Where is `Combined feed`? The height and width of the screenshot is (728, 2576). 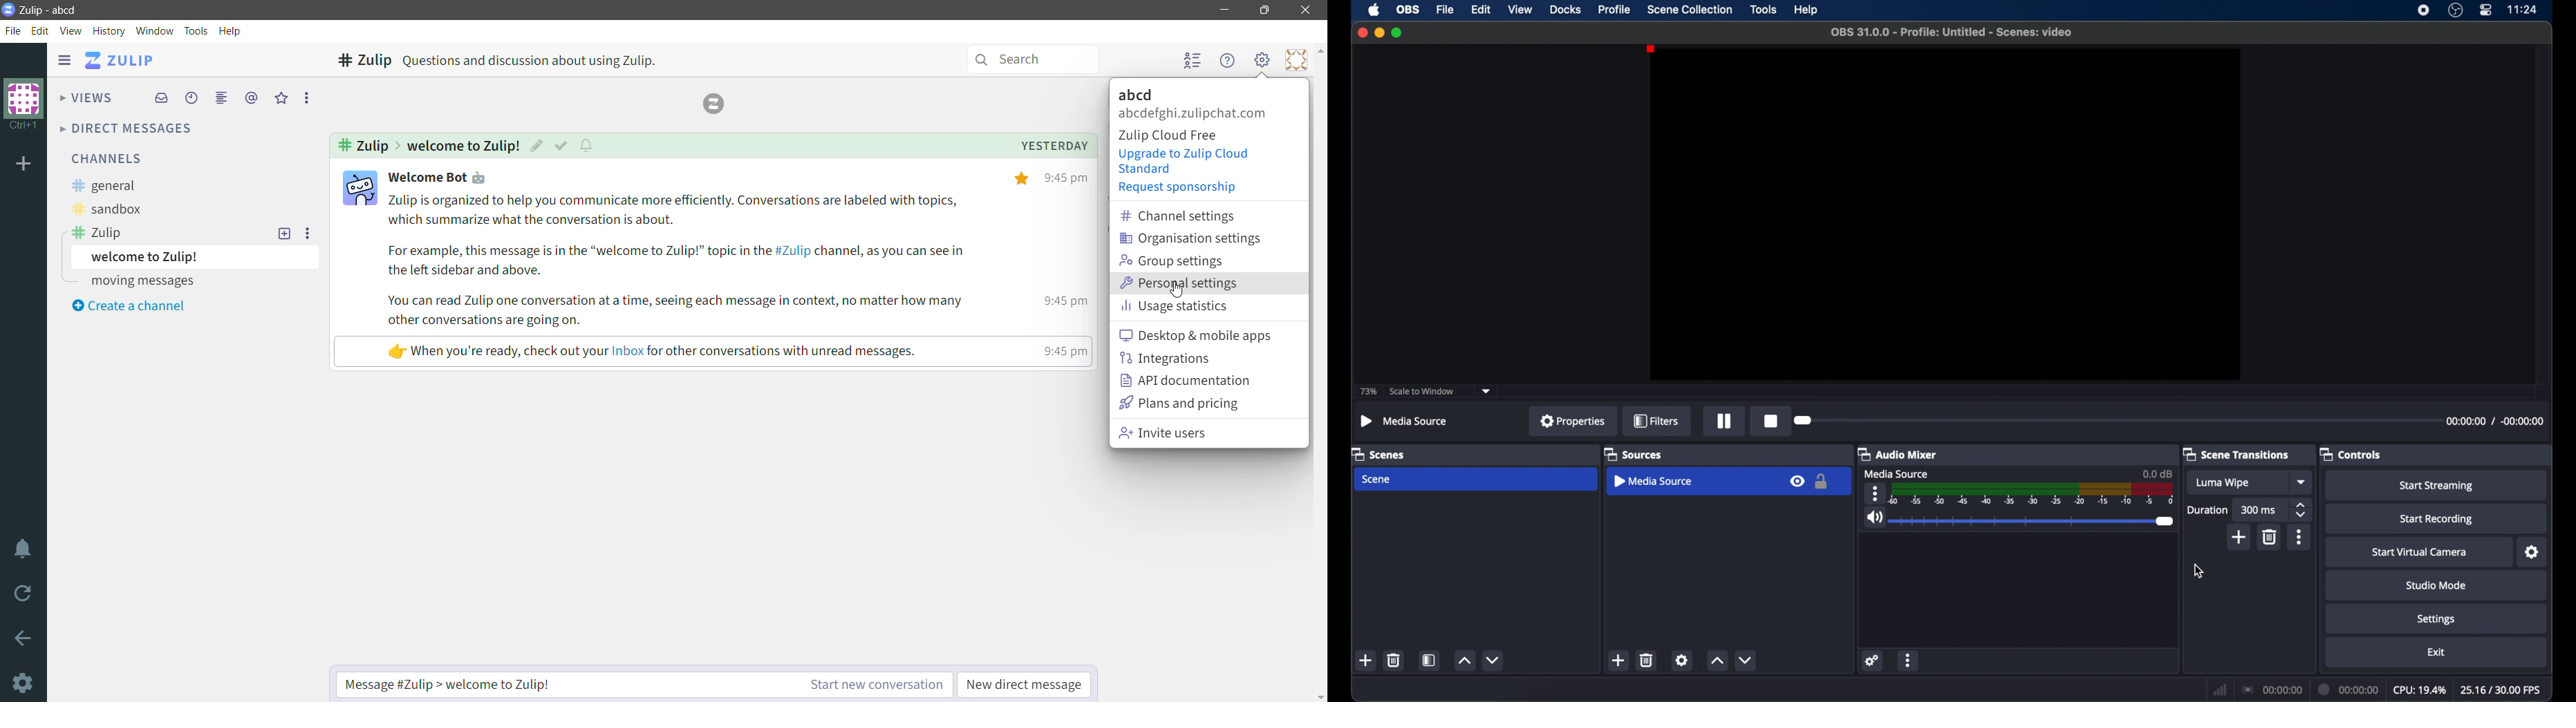 Combined feed is located at coordinates (223, 98).